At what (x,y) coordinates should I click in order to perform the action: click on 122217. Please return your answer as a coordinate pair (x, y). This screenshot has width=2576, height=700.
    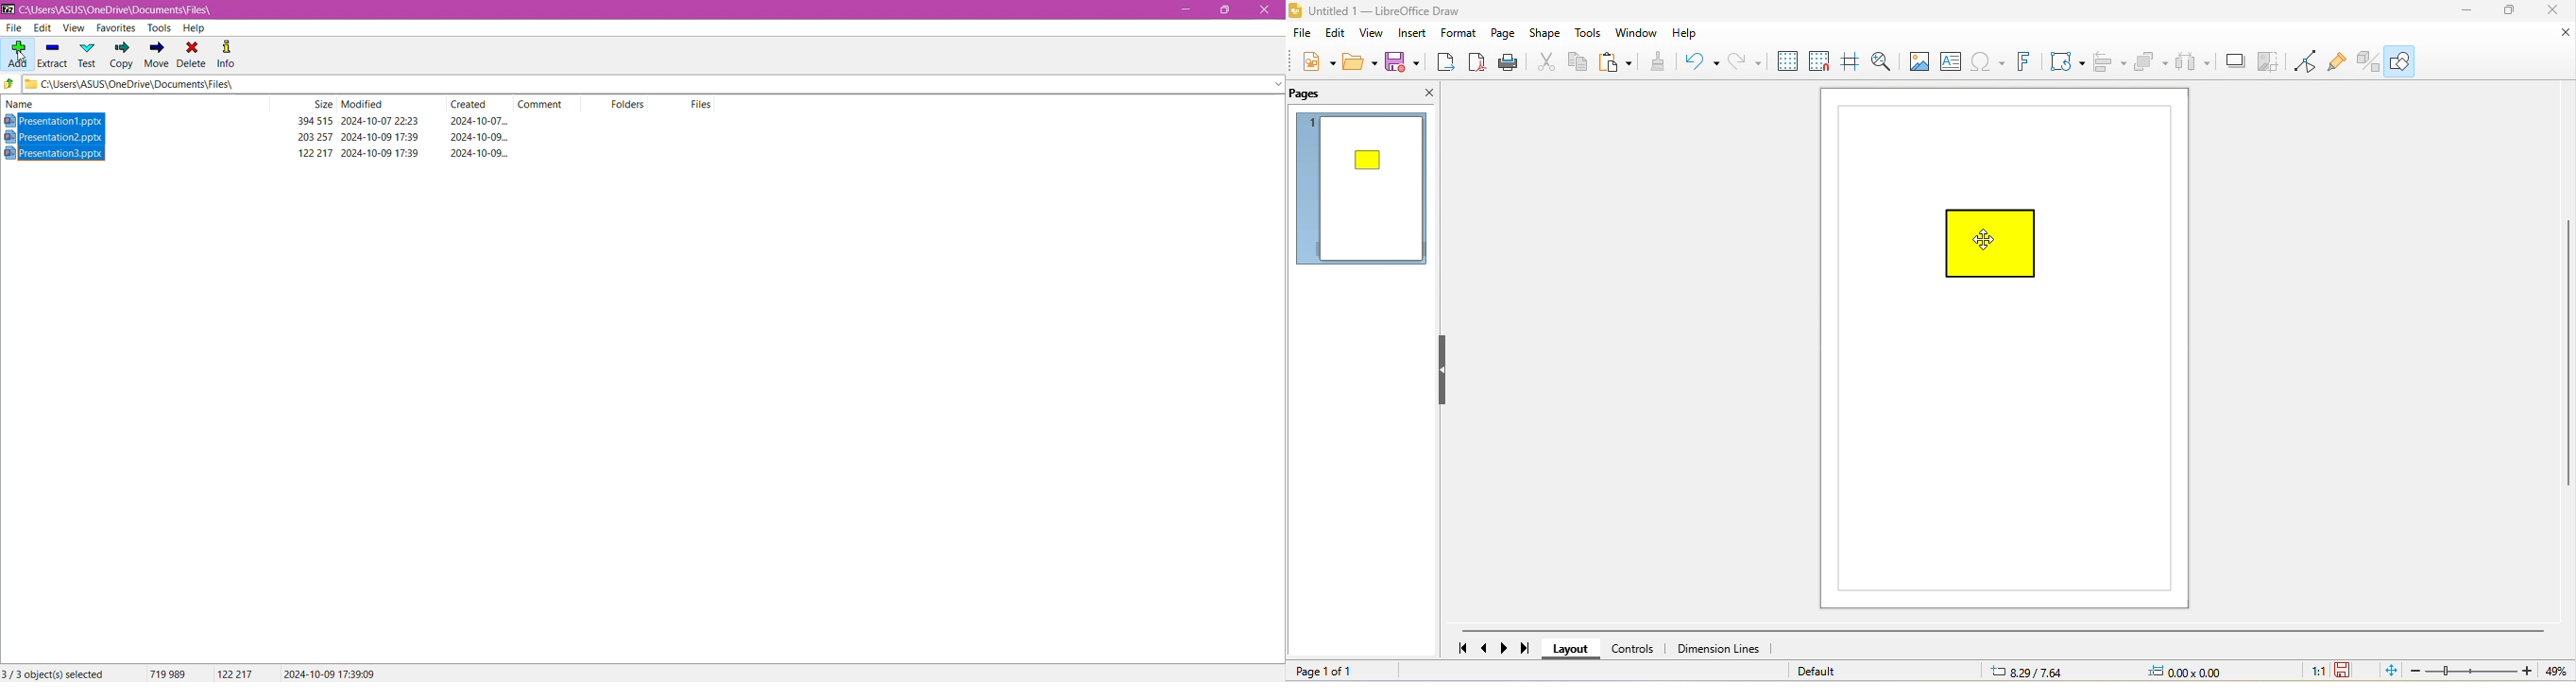
    Looking at the image, I should click on (235, 674).